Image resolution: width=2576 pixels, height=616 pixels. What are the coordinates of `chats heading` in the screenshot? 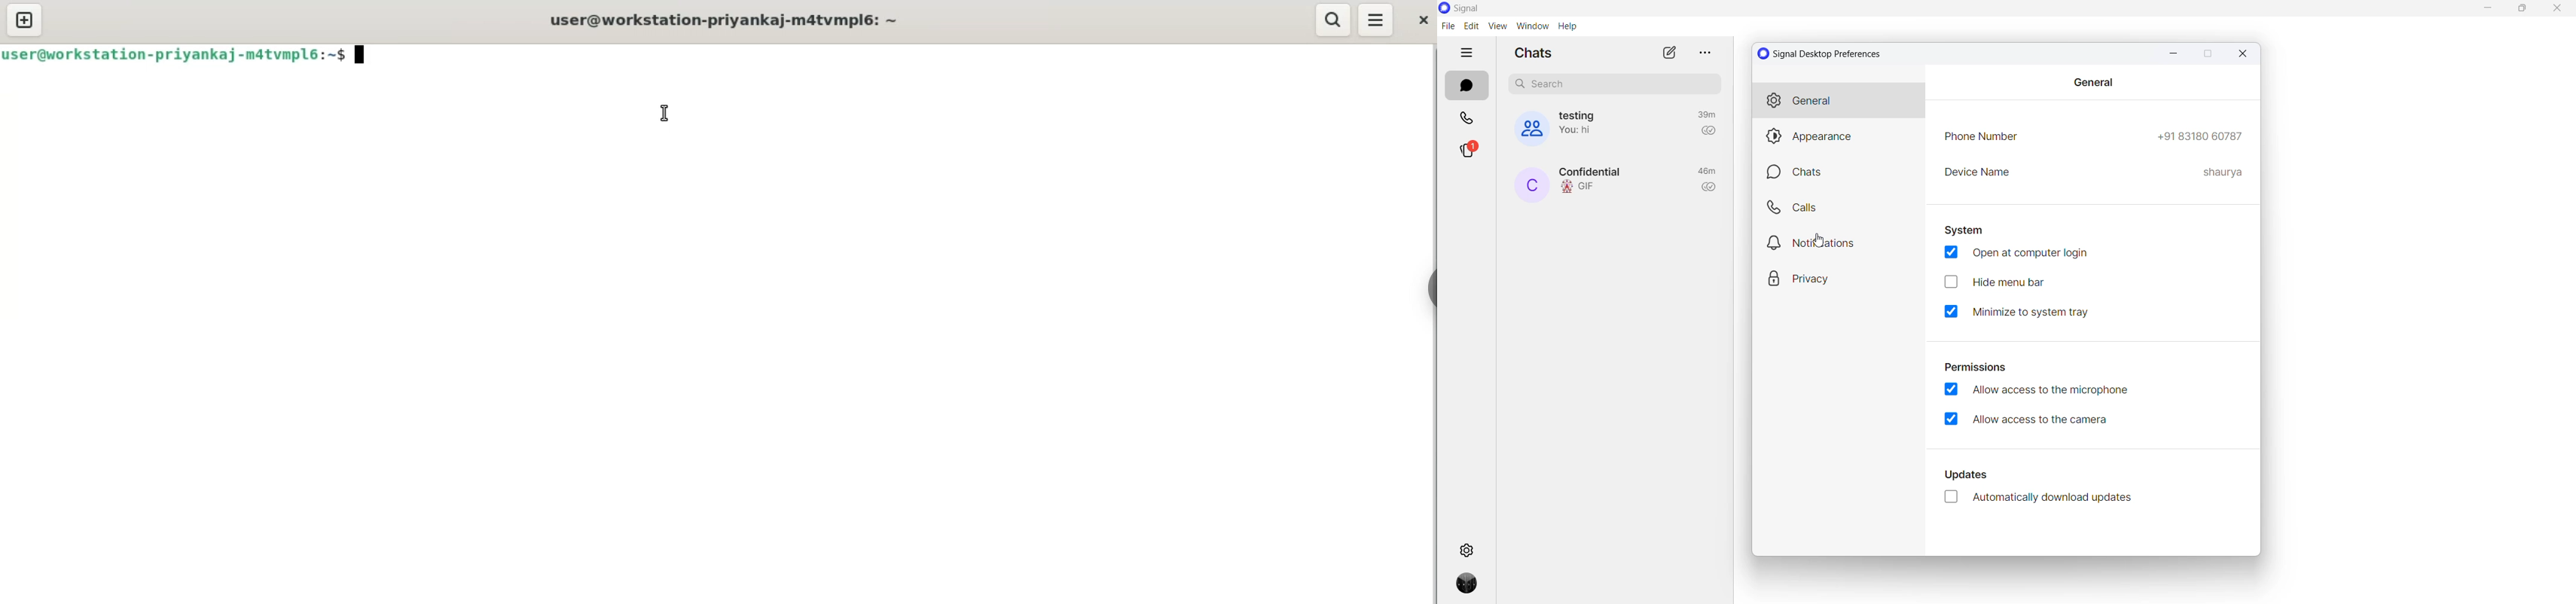 It's located at (1533, 53).